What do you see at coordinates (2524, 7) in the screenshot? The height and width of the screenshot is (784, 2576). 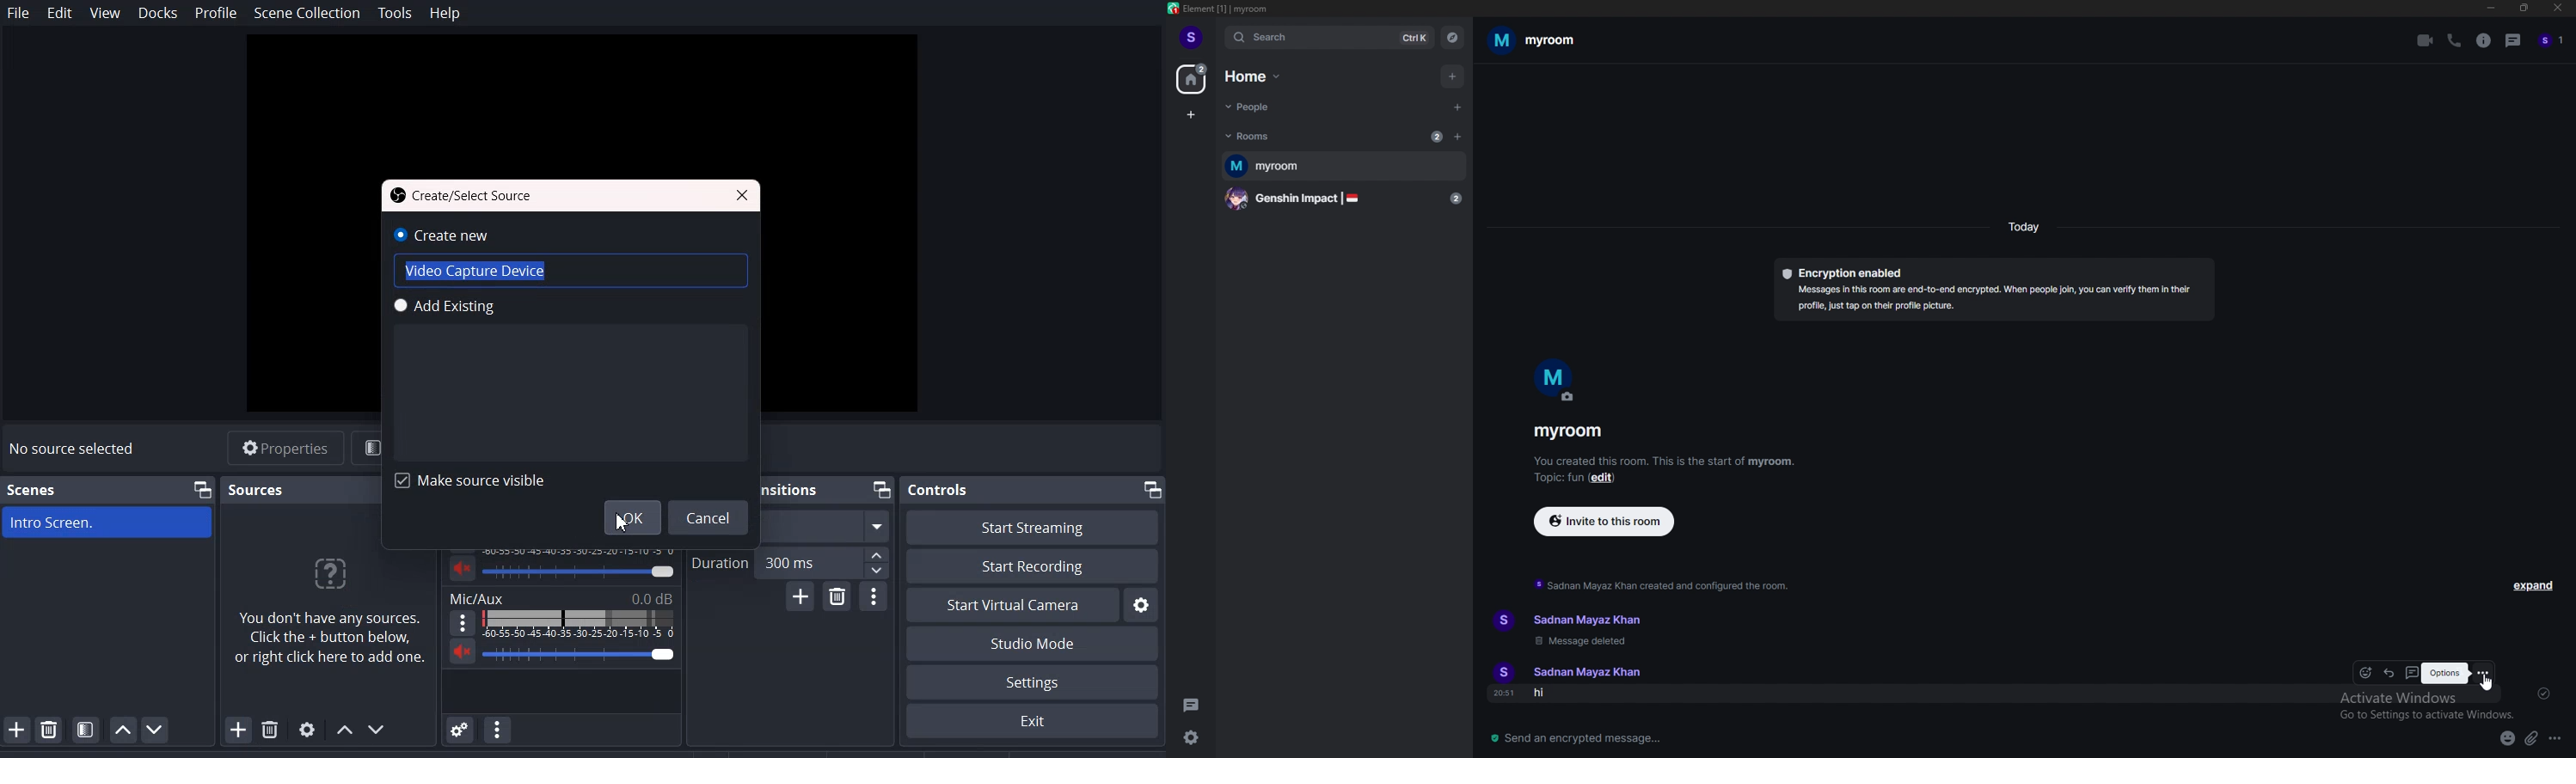 I see `resize` at bounding box center [2524, 7].